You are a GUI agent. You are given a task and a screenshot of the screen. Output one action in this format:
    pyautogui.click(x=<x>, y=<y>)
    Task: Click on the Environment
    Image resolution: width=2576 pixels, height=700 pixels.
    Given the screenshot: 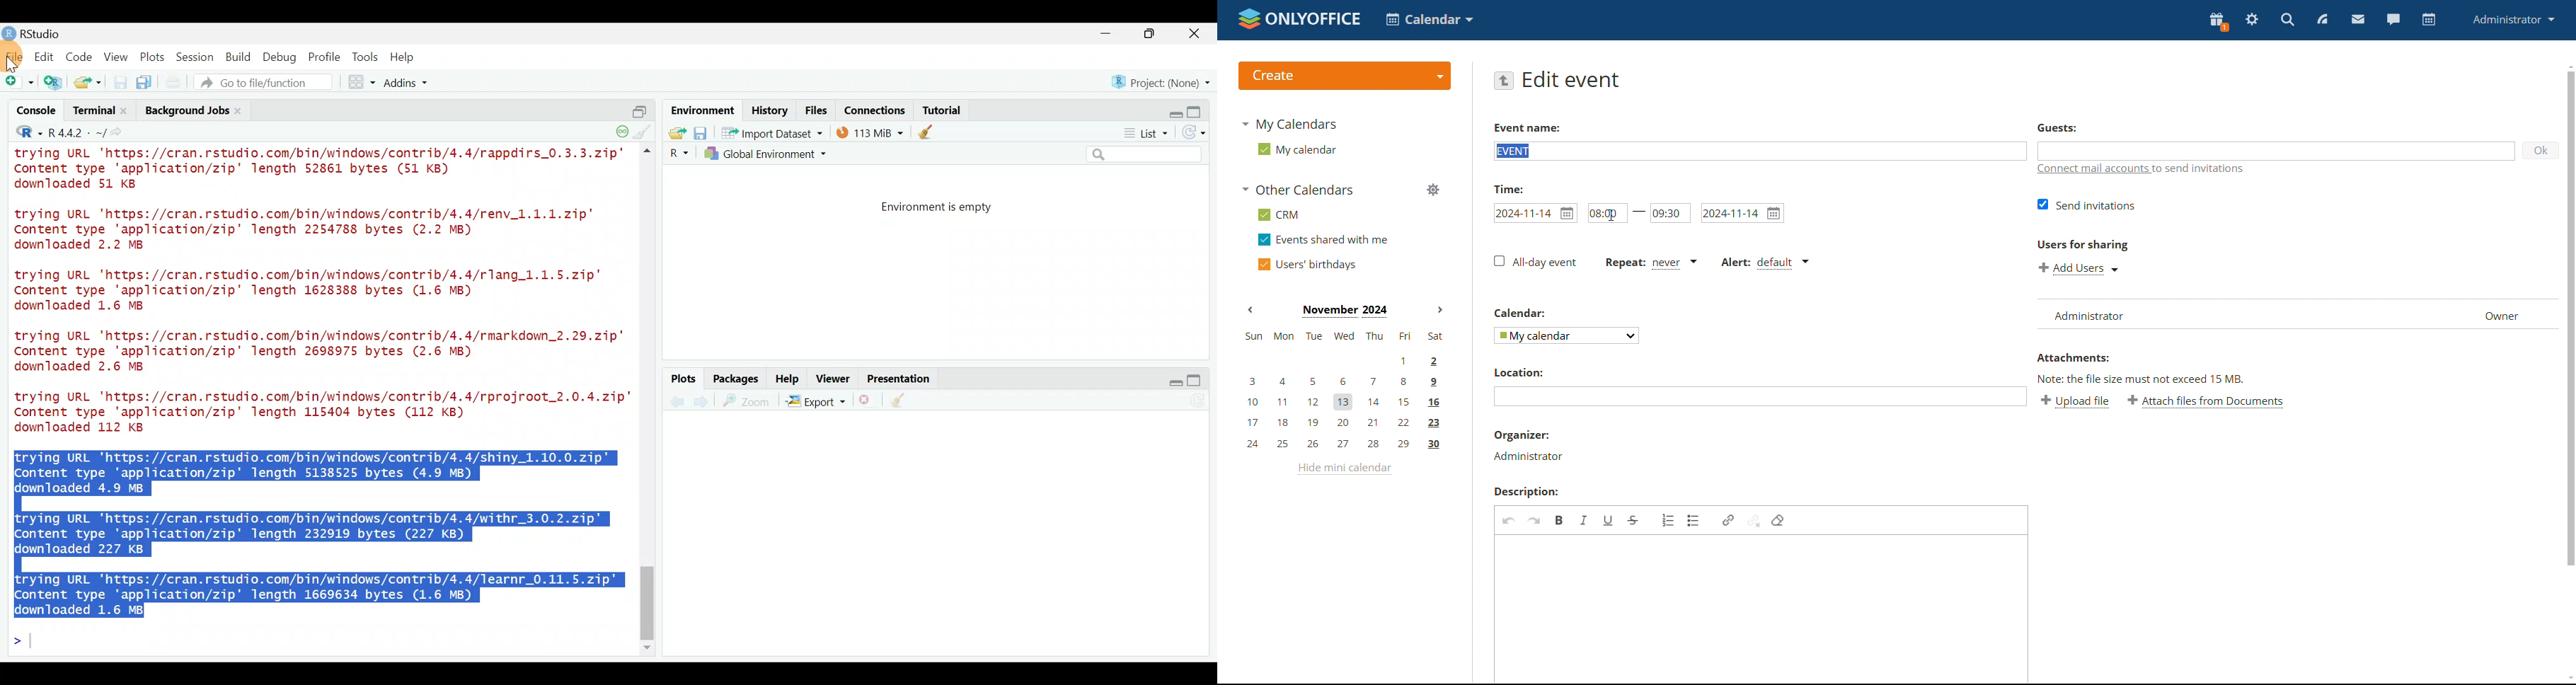 What is the action you would take?
    pyautogui.click(x=701, y=110)
    